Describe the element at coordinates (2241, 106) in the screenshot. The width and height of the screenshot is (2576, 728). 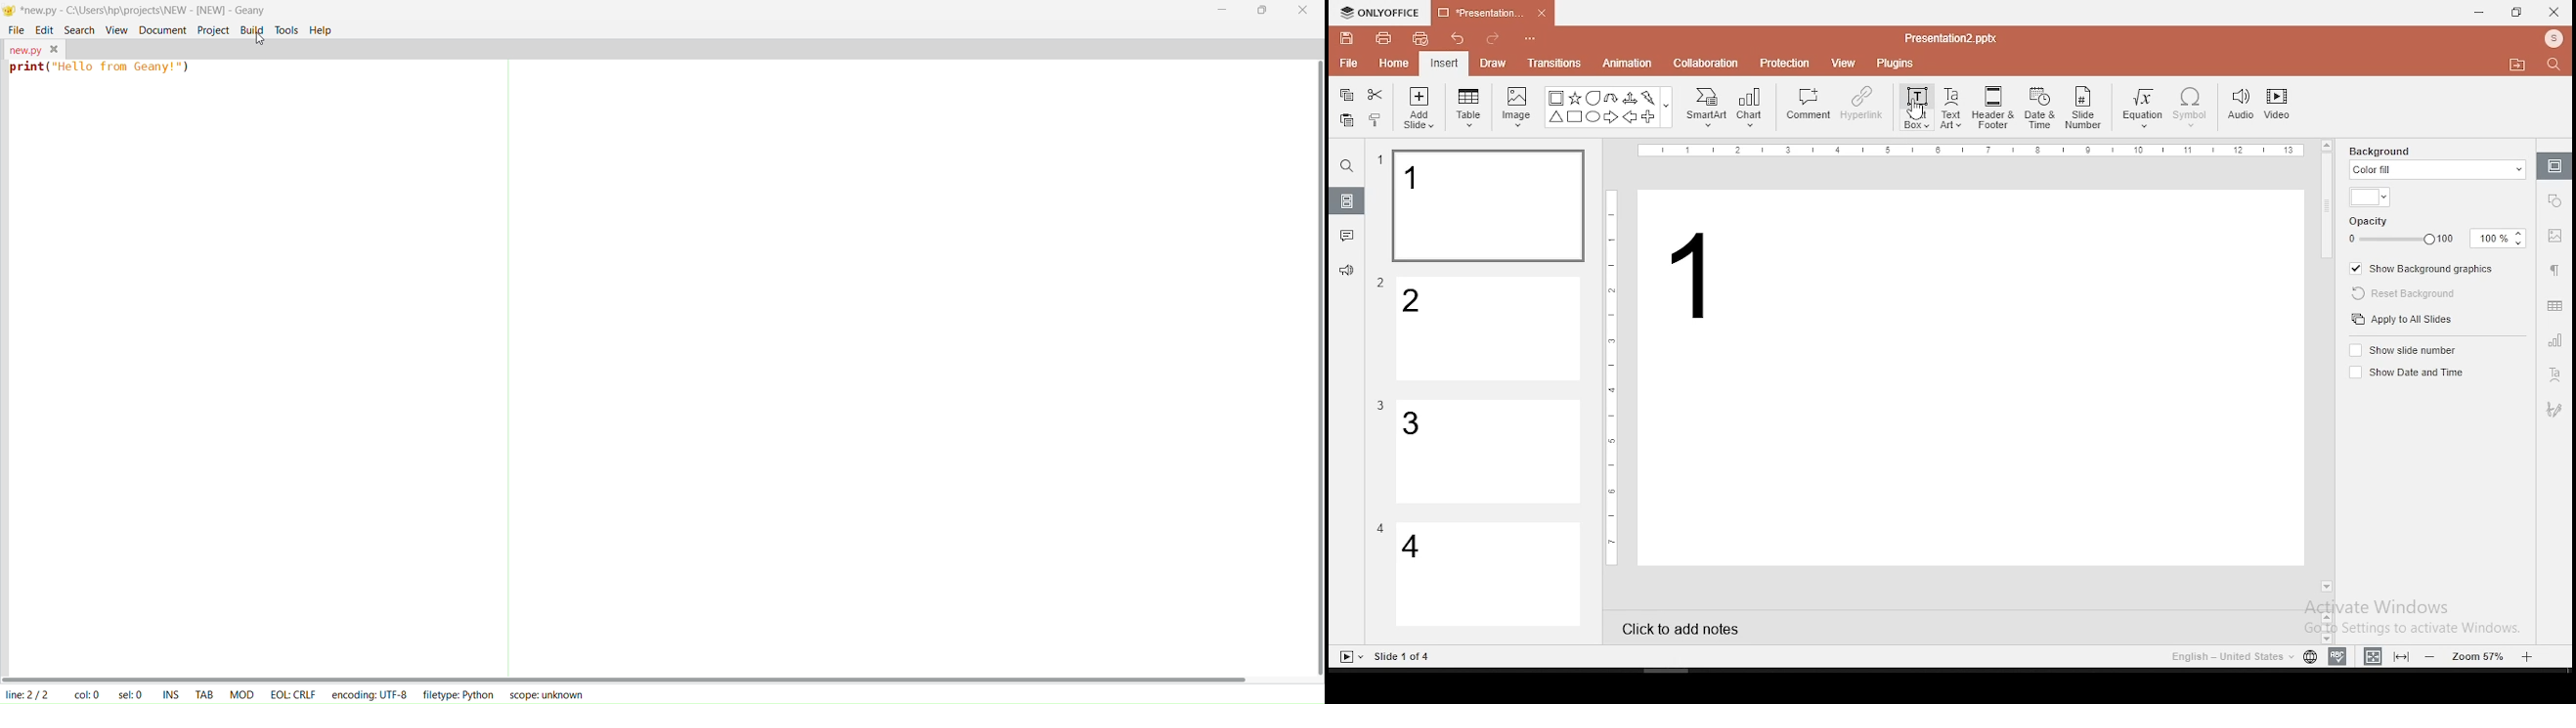
I see `audio` at that location.